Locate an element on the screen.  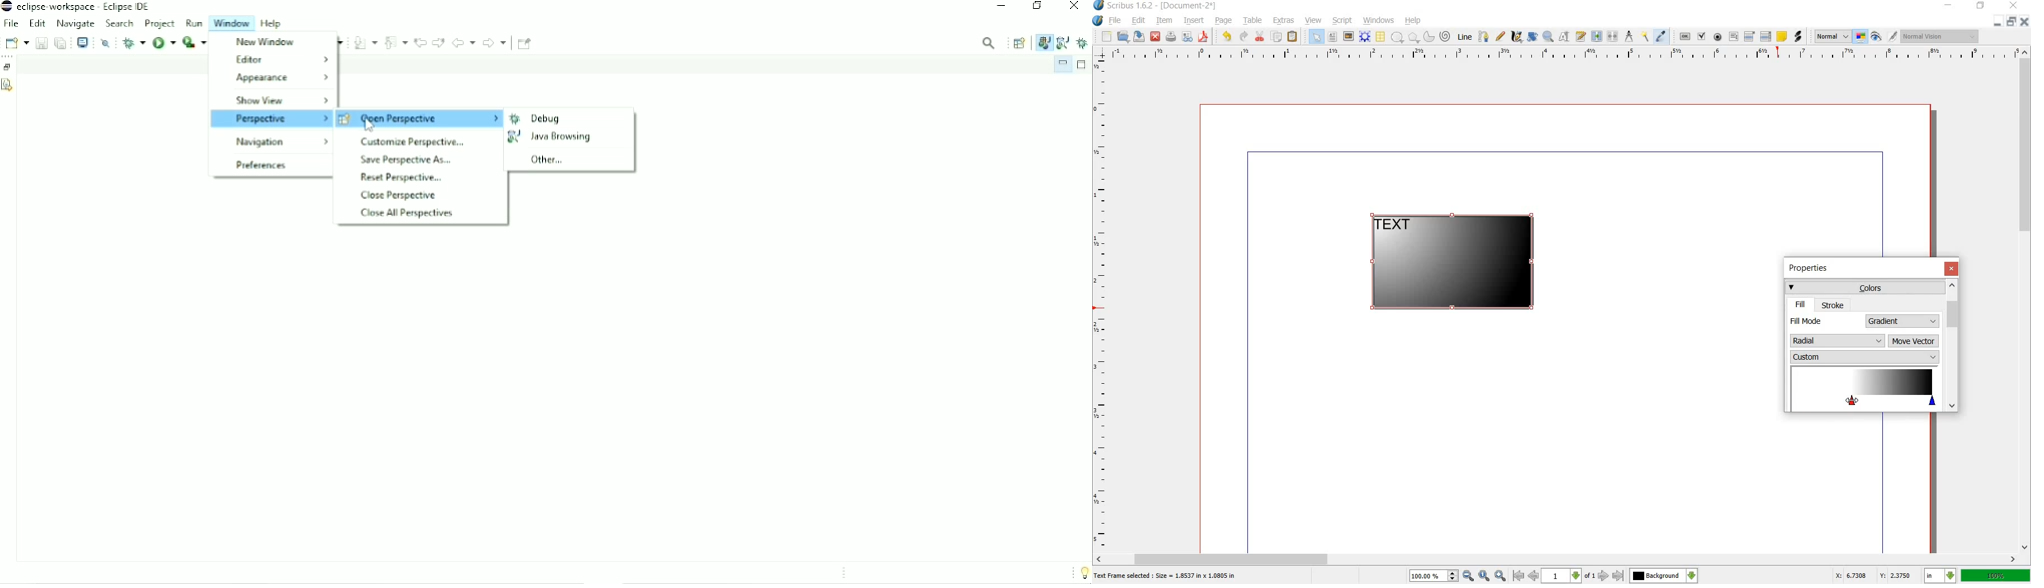
Minimize is located at coordinates (1001, 8).